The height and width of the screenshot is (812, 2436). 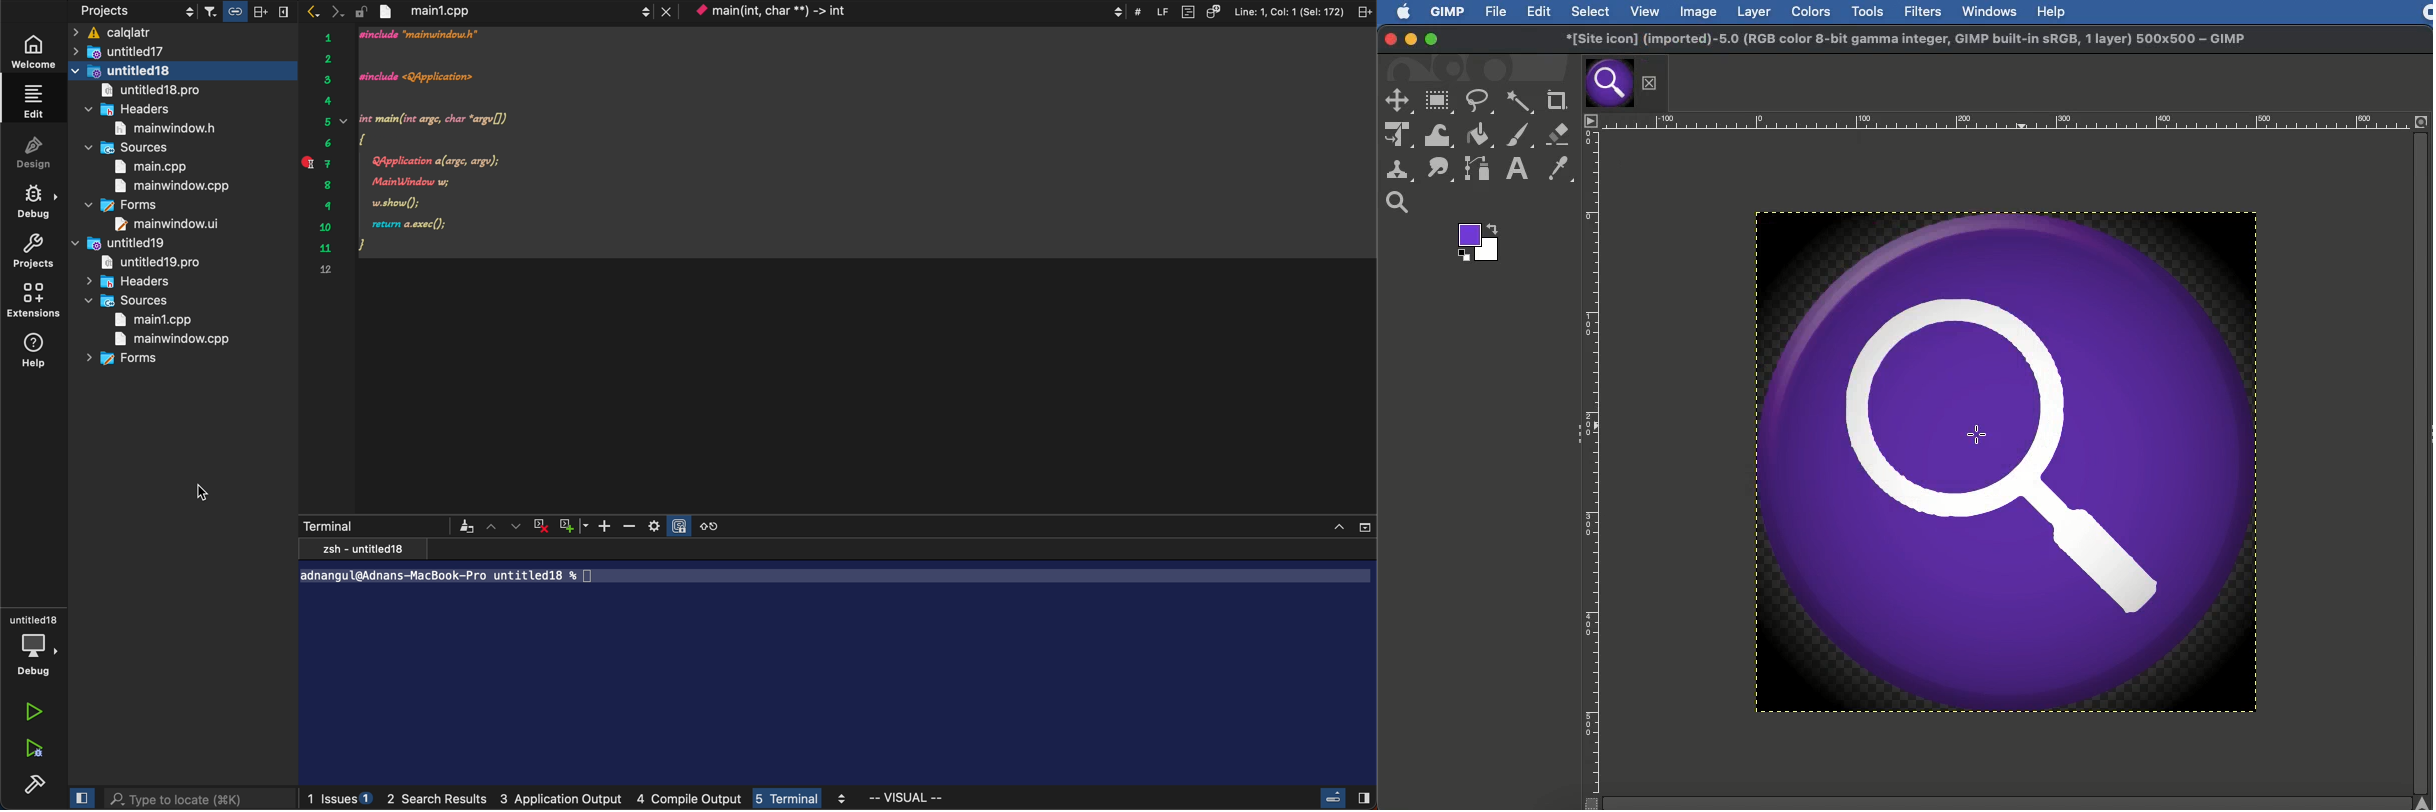 What do you see at coordinates (683, 524) in the screenshot?
I see `` at bounding box center [683, 524].